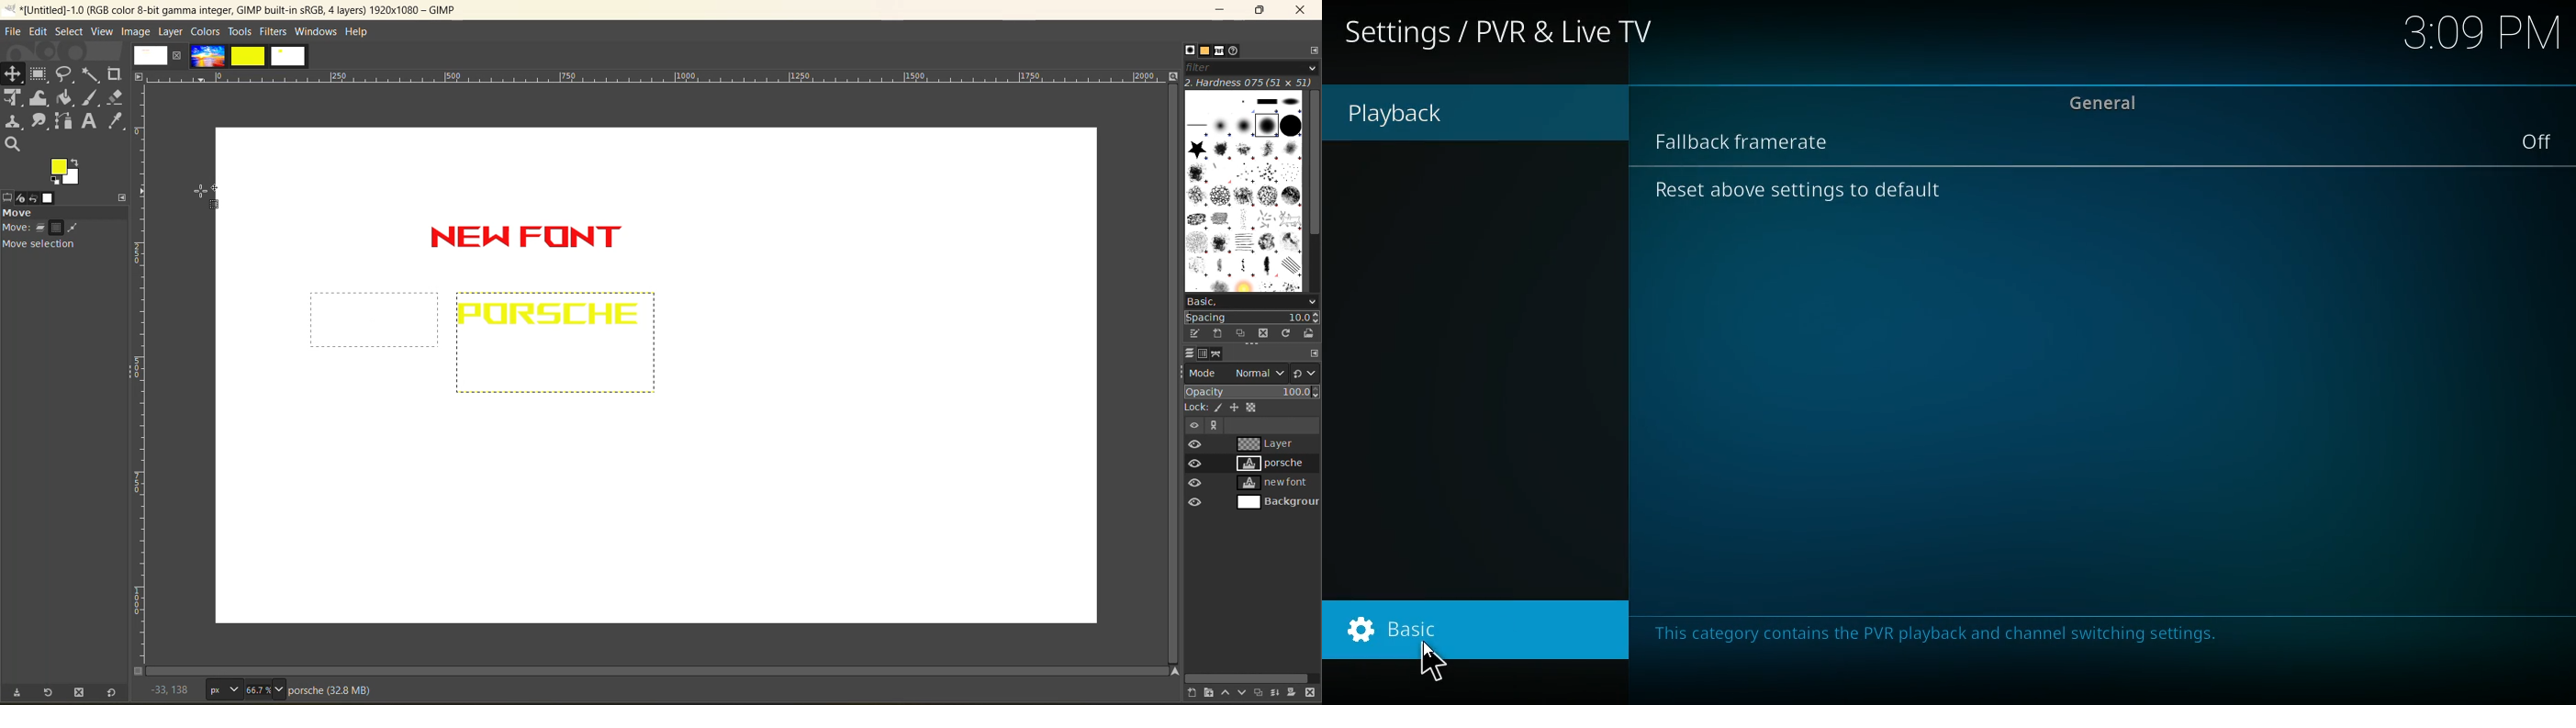 Image resolution: width=2576 pixels, height=728 pixels. What do you see at coordinates (273, 32) in the screenshot?
I see `filters` at bounding box center [273, 32].